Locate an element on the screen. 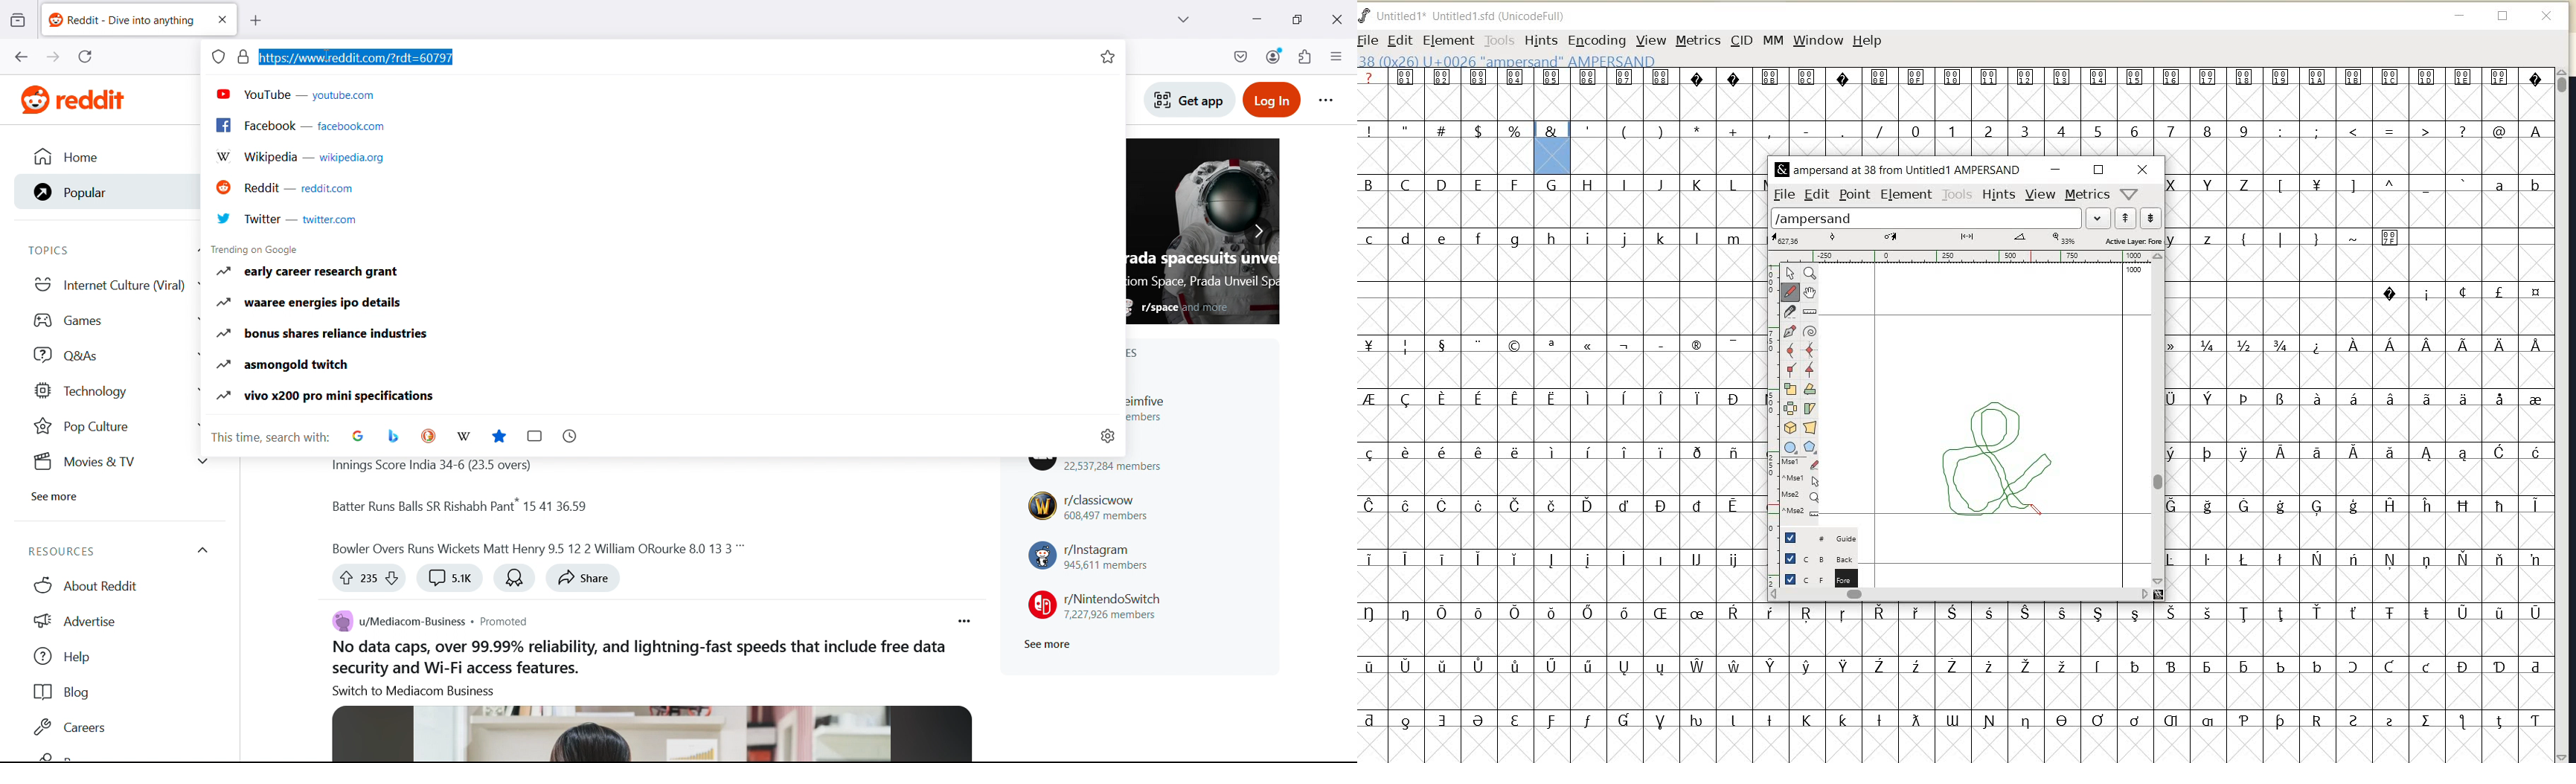  HELP/WINDOW is located at coordinates (2130, 193).